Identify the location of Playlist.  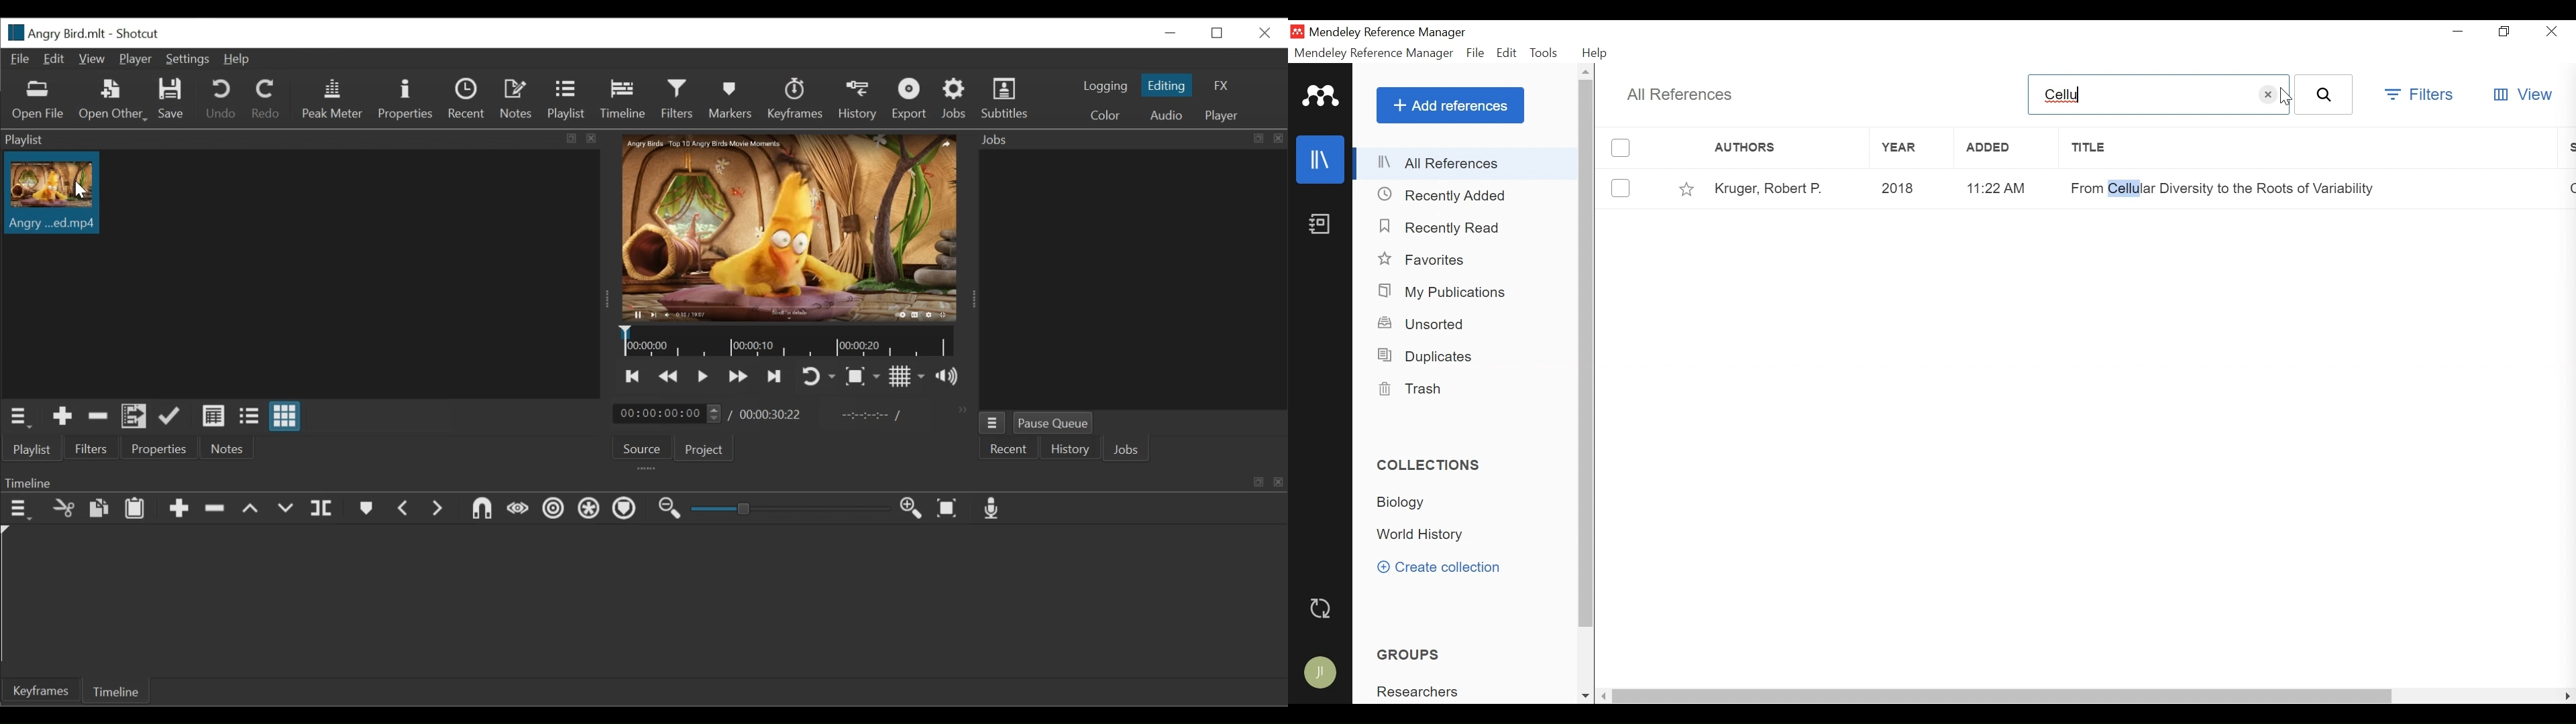
(566, 101).